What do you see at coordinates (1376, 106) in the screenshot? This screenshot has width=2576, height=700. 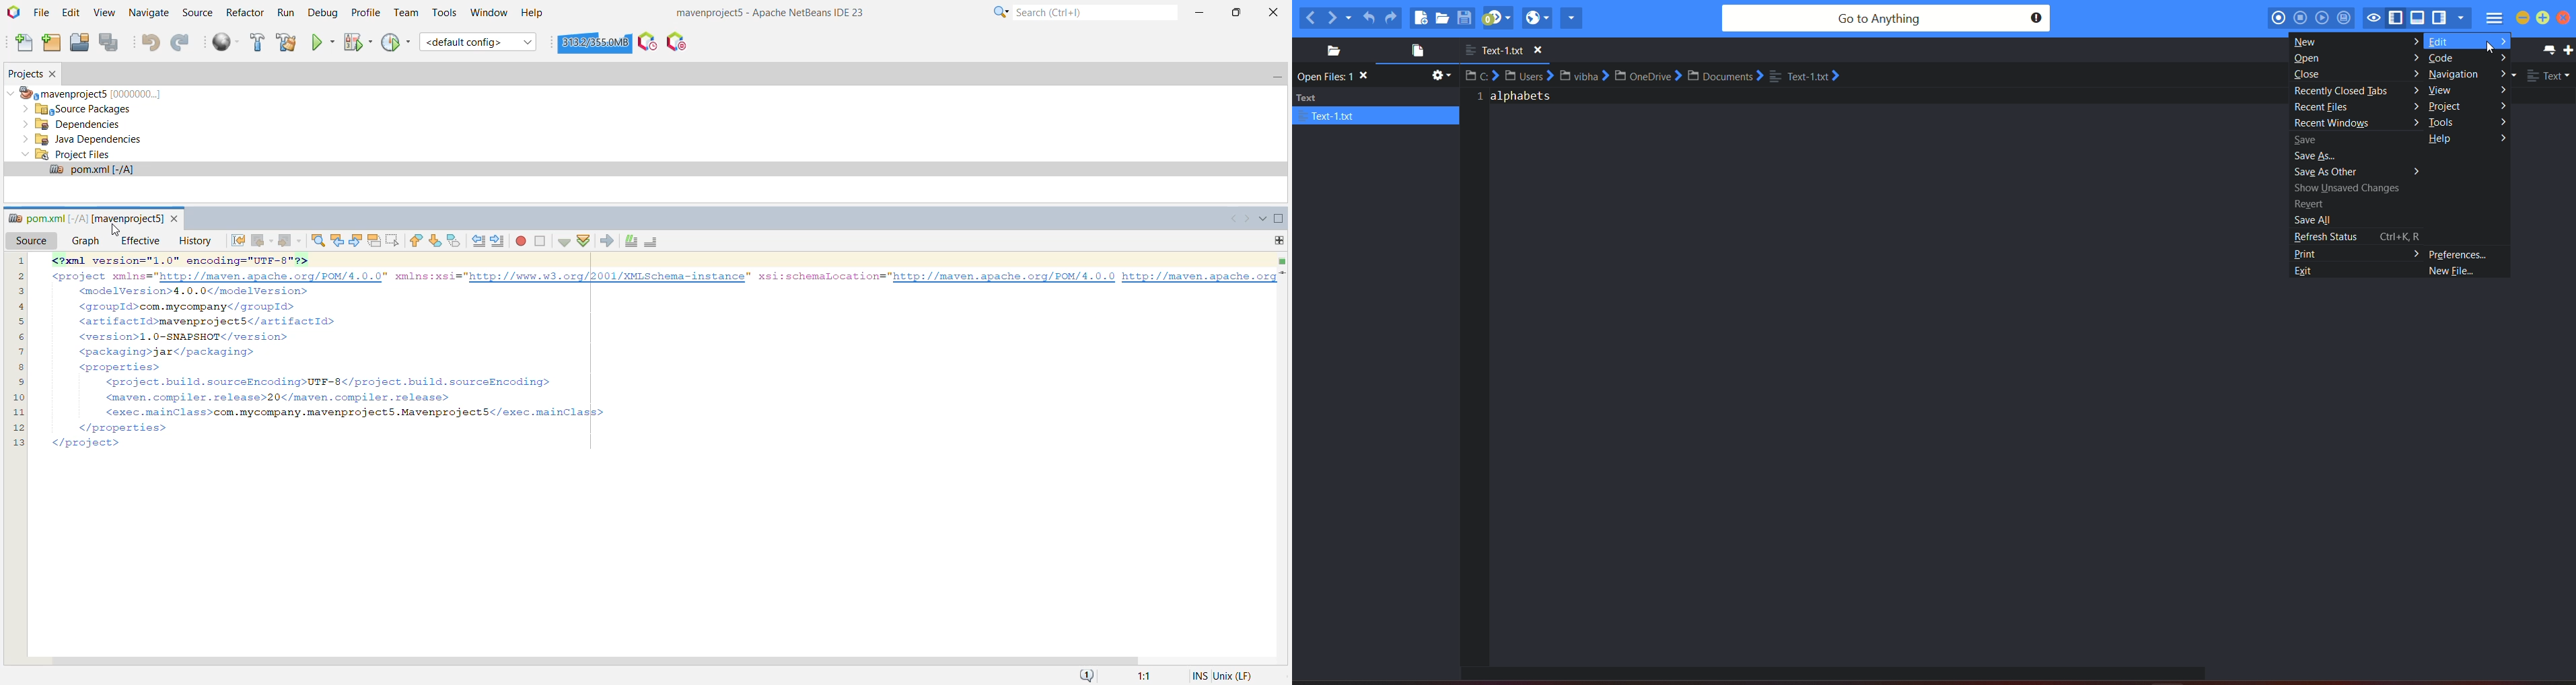 I see `text` at bounding box center [1376, 106].